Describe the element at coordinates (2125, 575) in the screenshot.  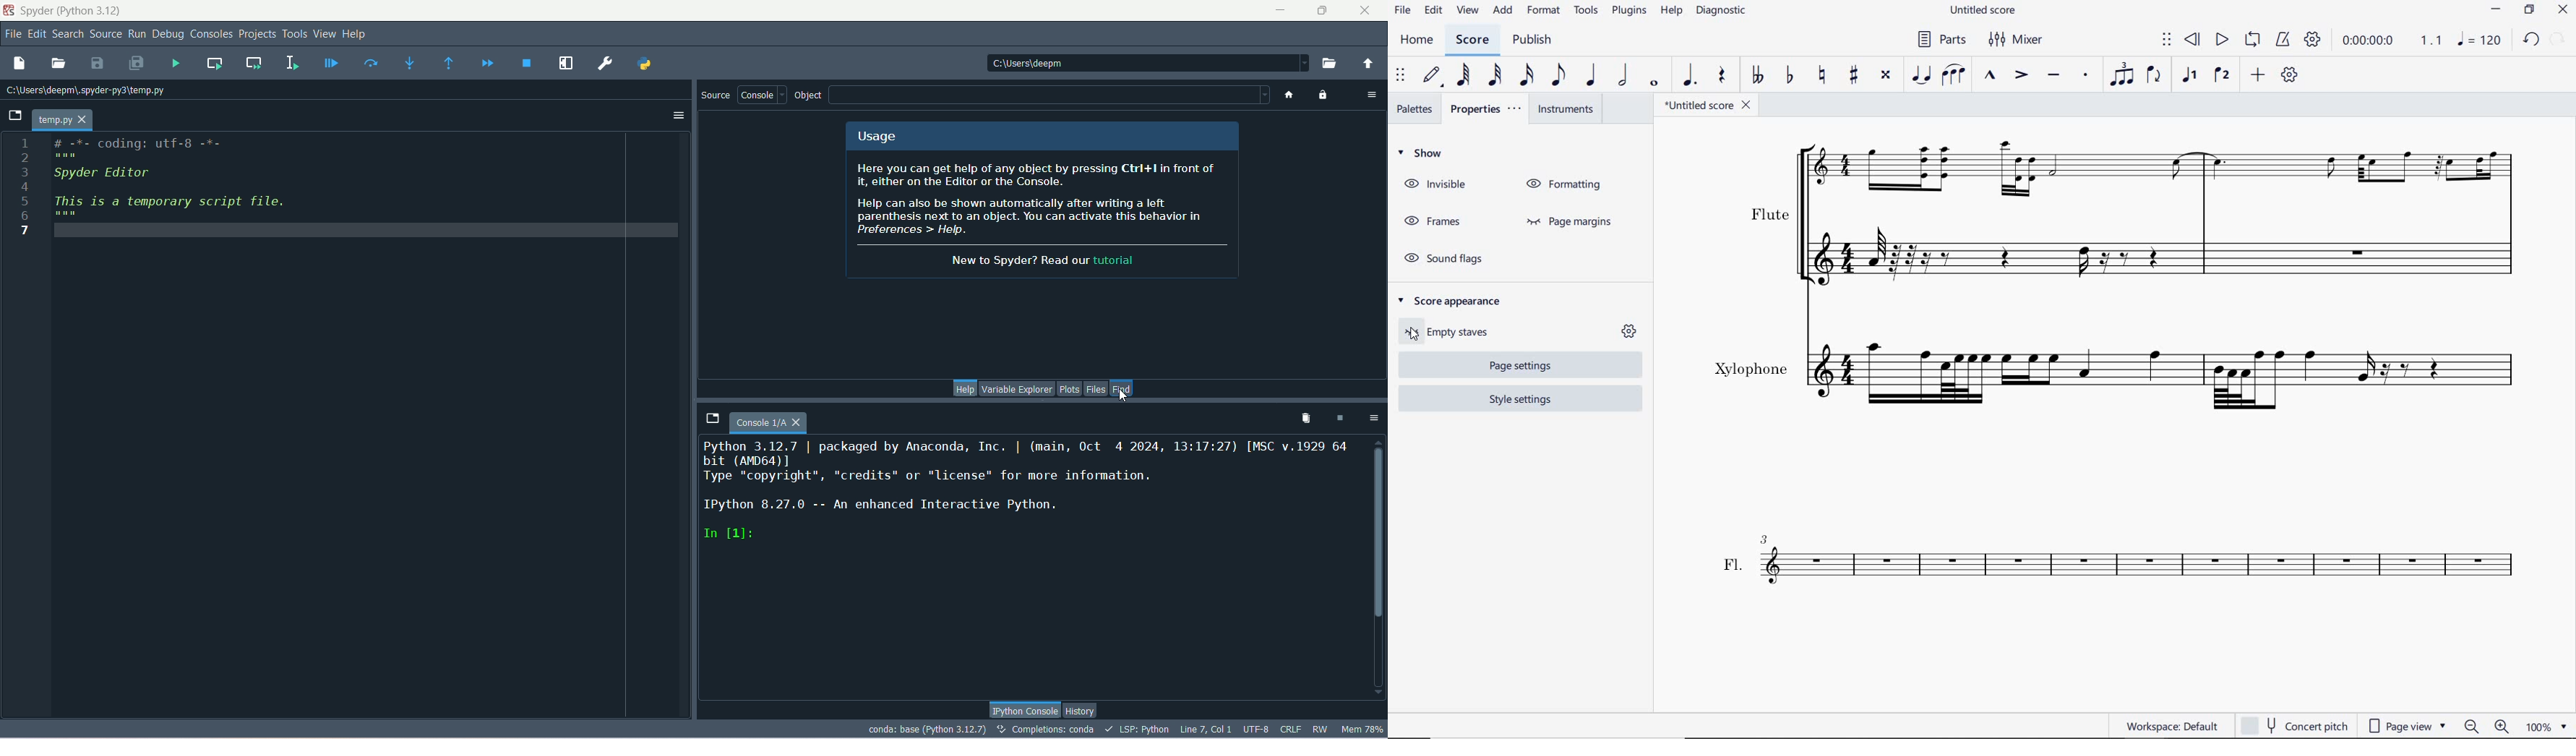
I see `Fl.` at that location.